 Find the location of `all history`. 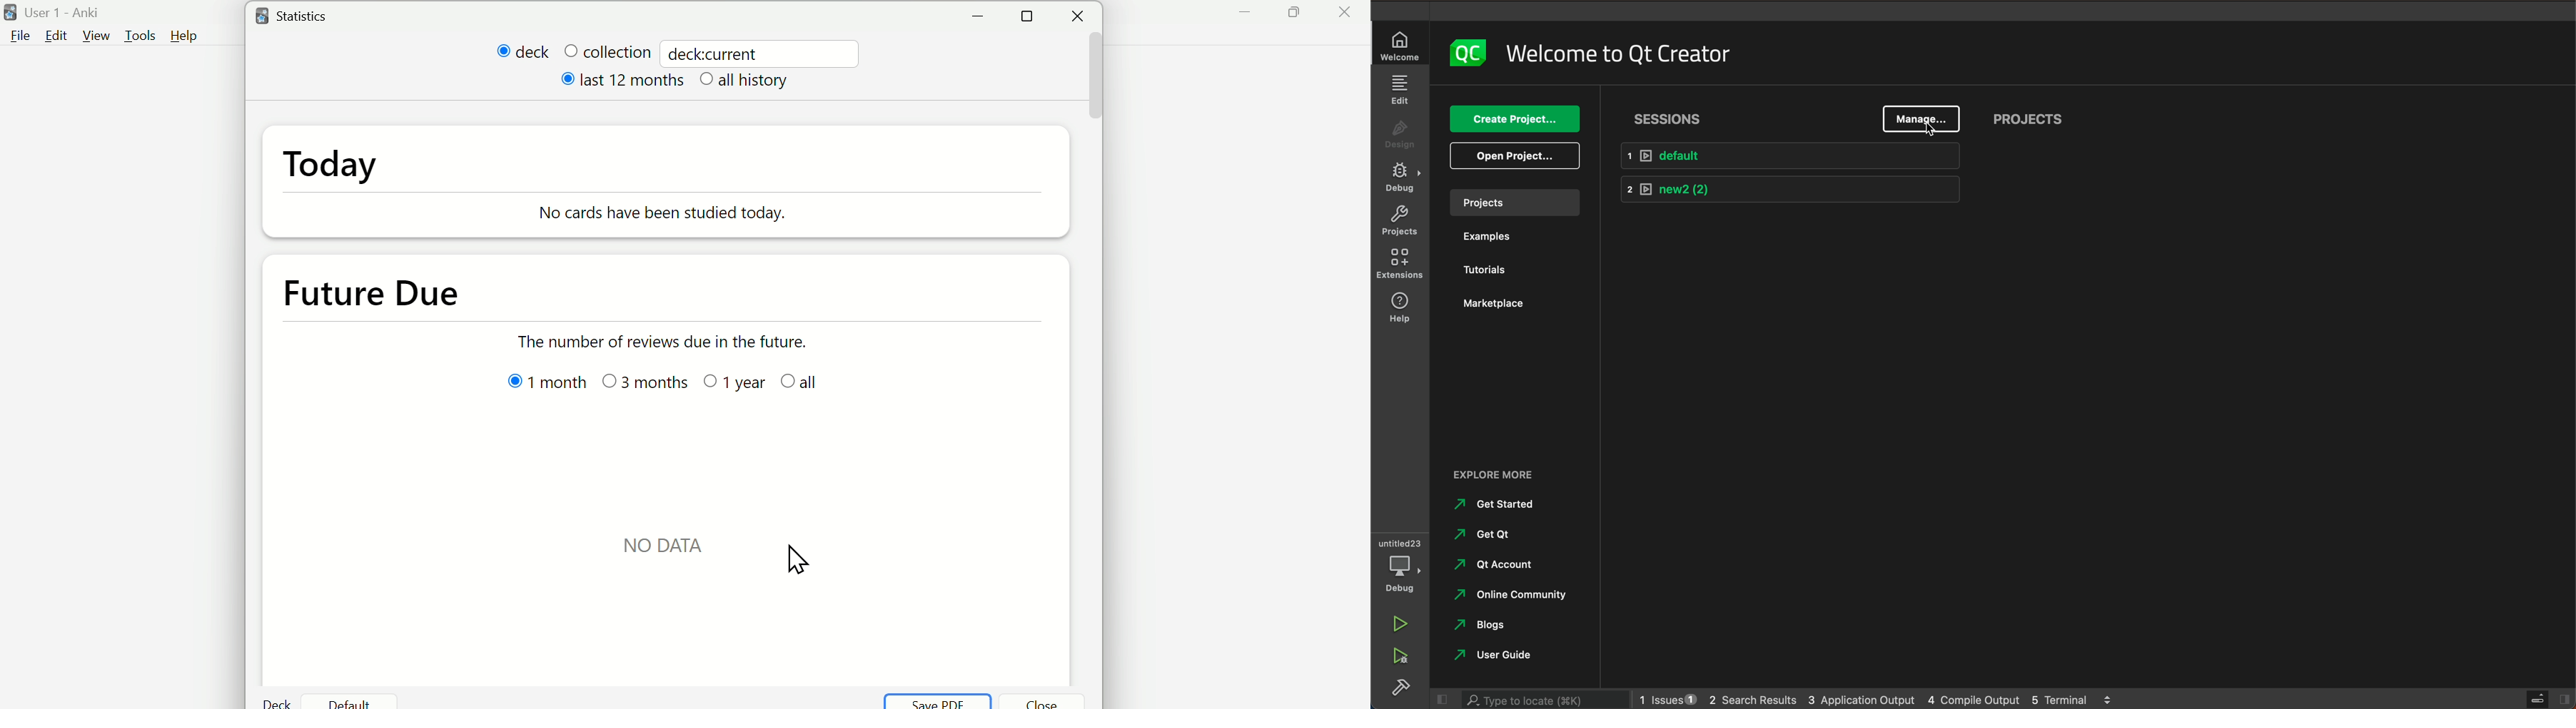

all history is located at coordinates (745, 81).